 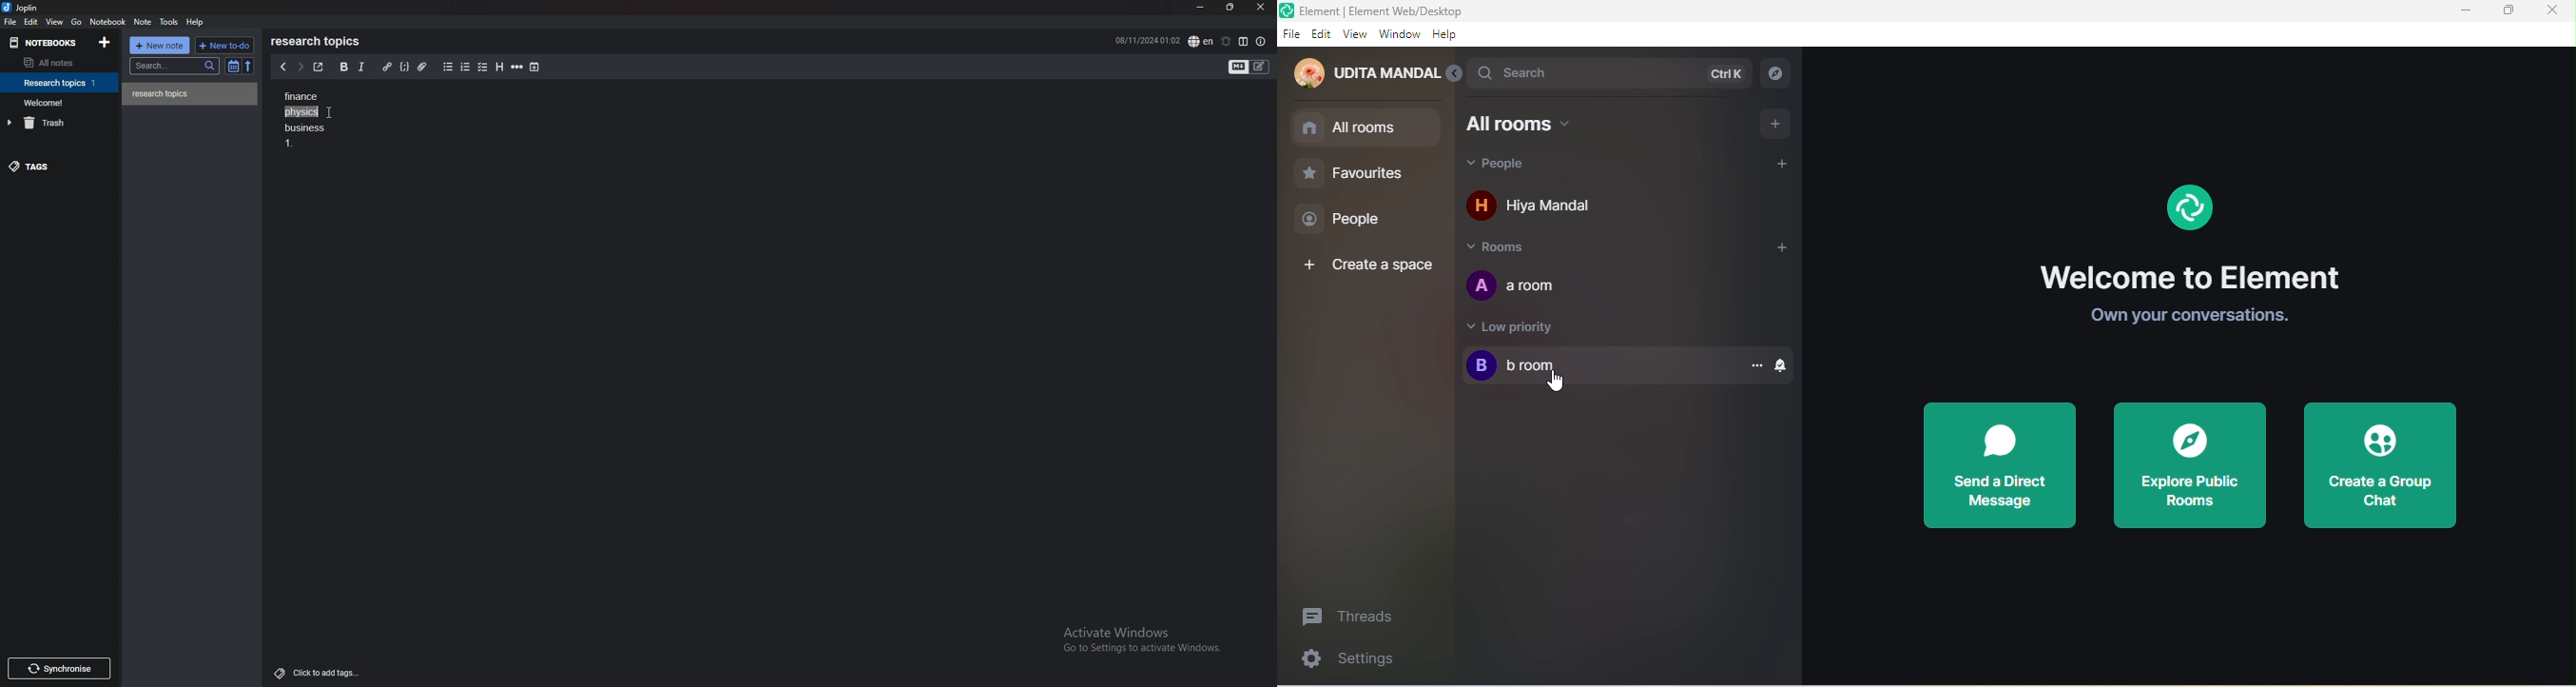 I want to click on edit, so click(x=1322, y=36).